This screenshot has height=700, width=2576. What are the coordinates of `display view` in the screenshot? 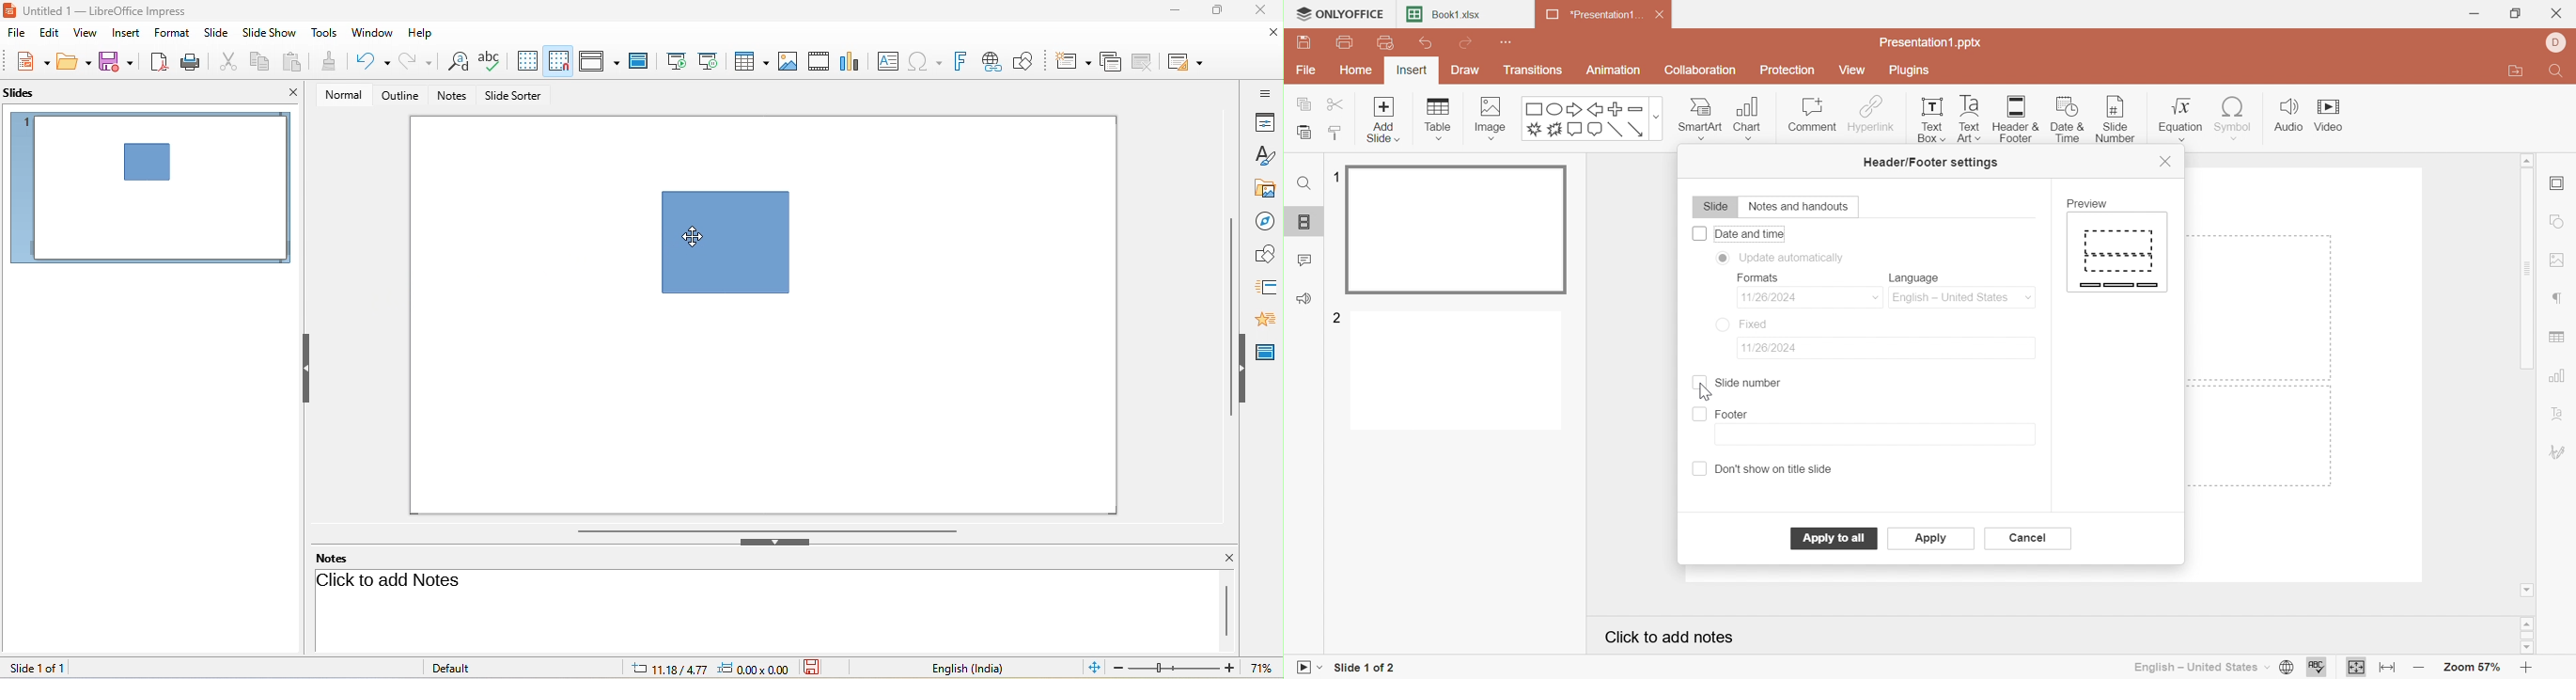 It's located at (599, 60).